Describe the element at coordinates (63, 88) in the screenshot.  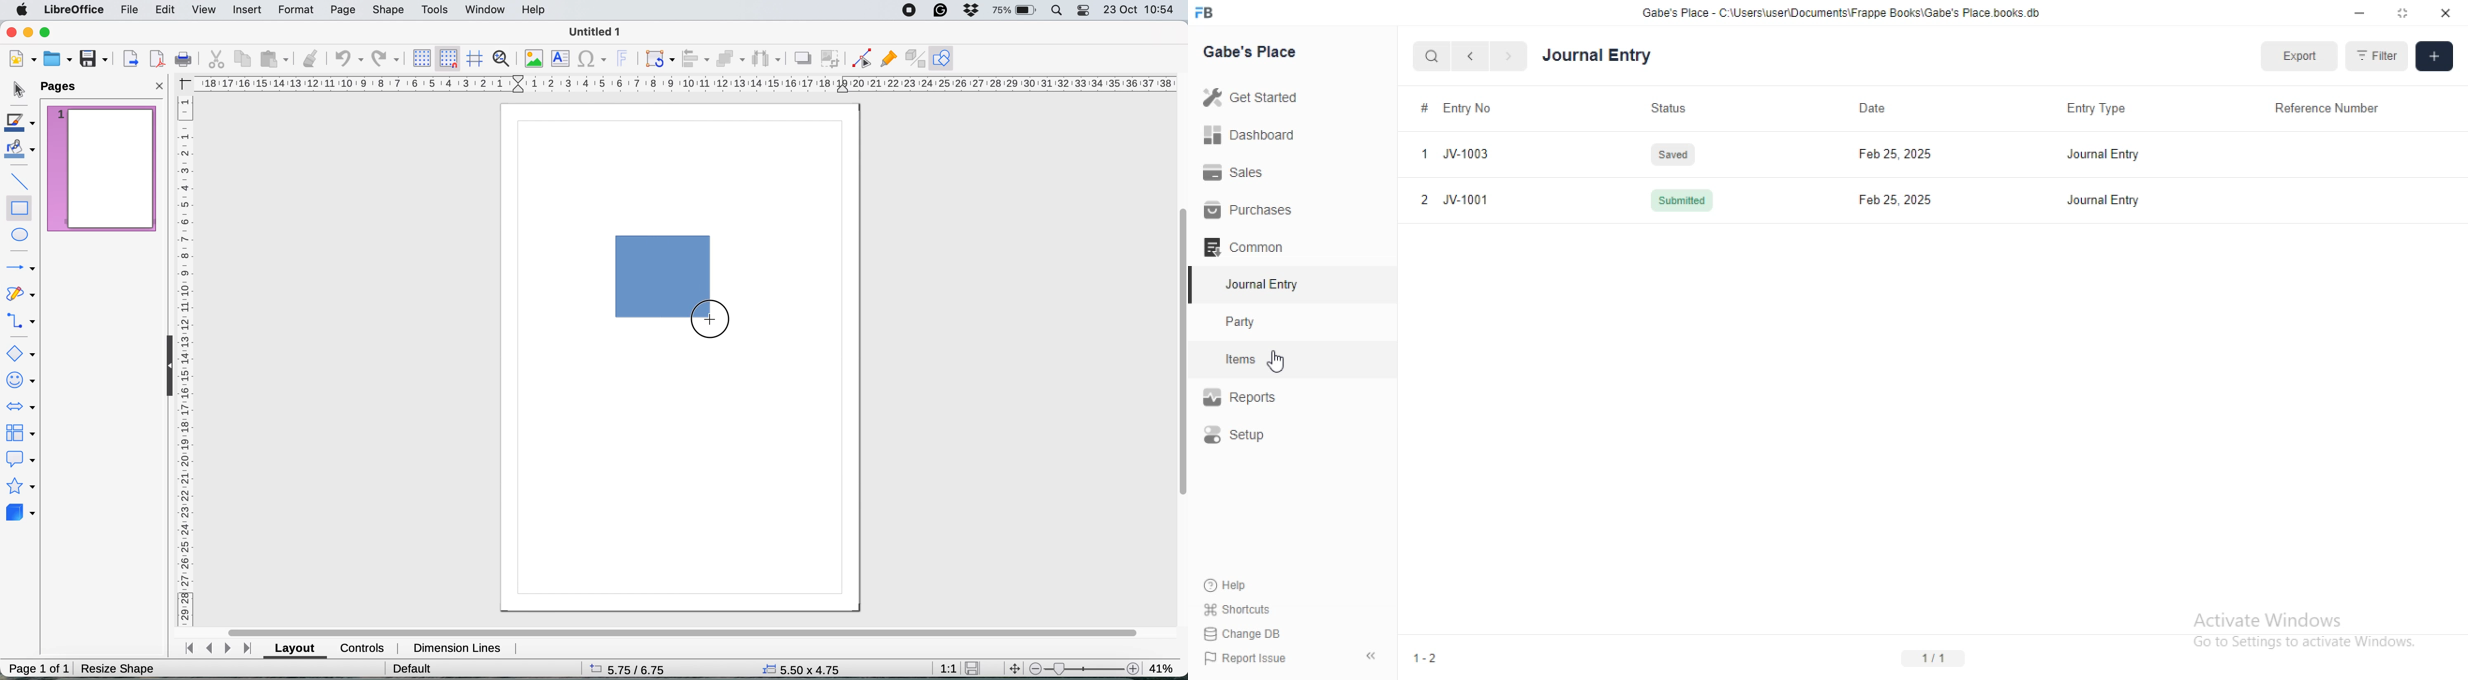
I see `pages` at that location.